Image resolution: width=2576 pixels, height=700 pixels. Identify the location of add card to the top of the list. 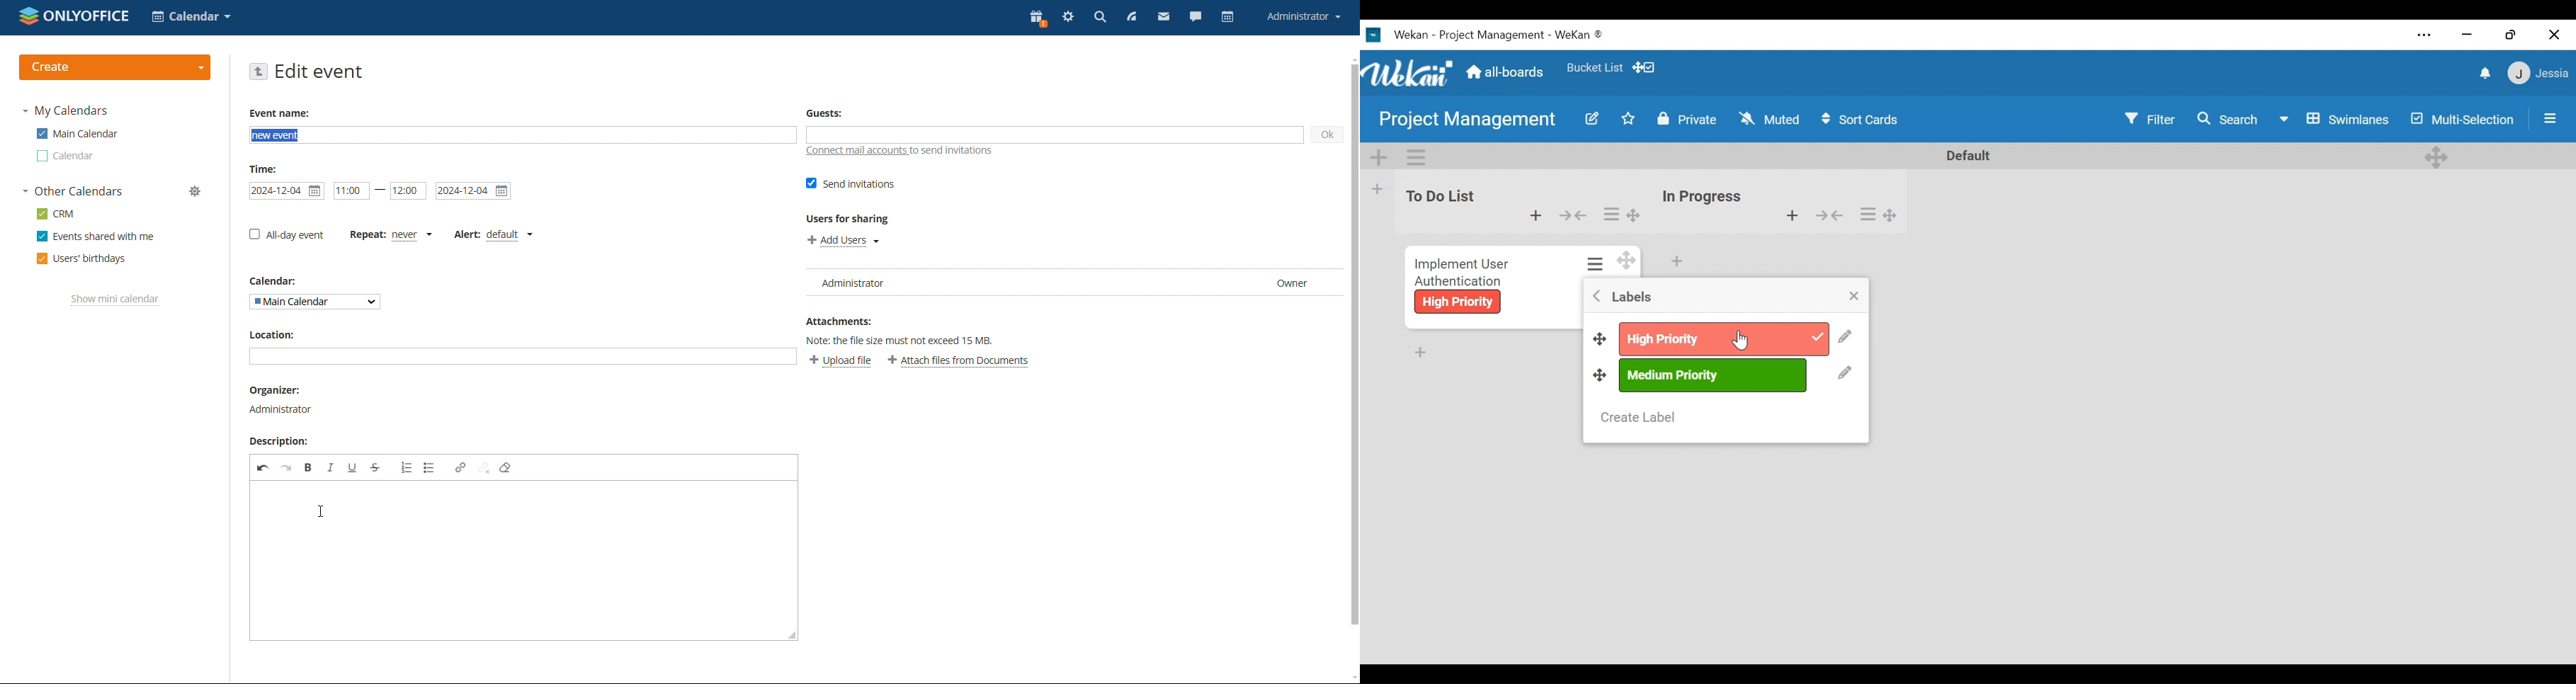
(1791, 217).